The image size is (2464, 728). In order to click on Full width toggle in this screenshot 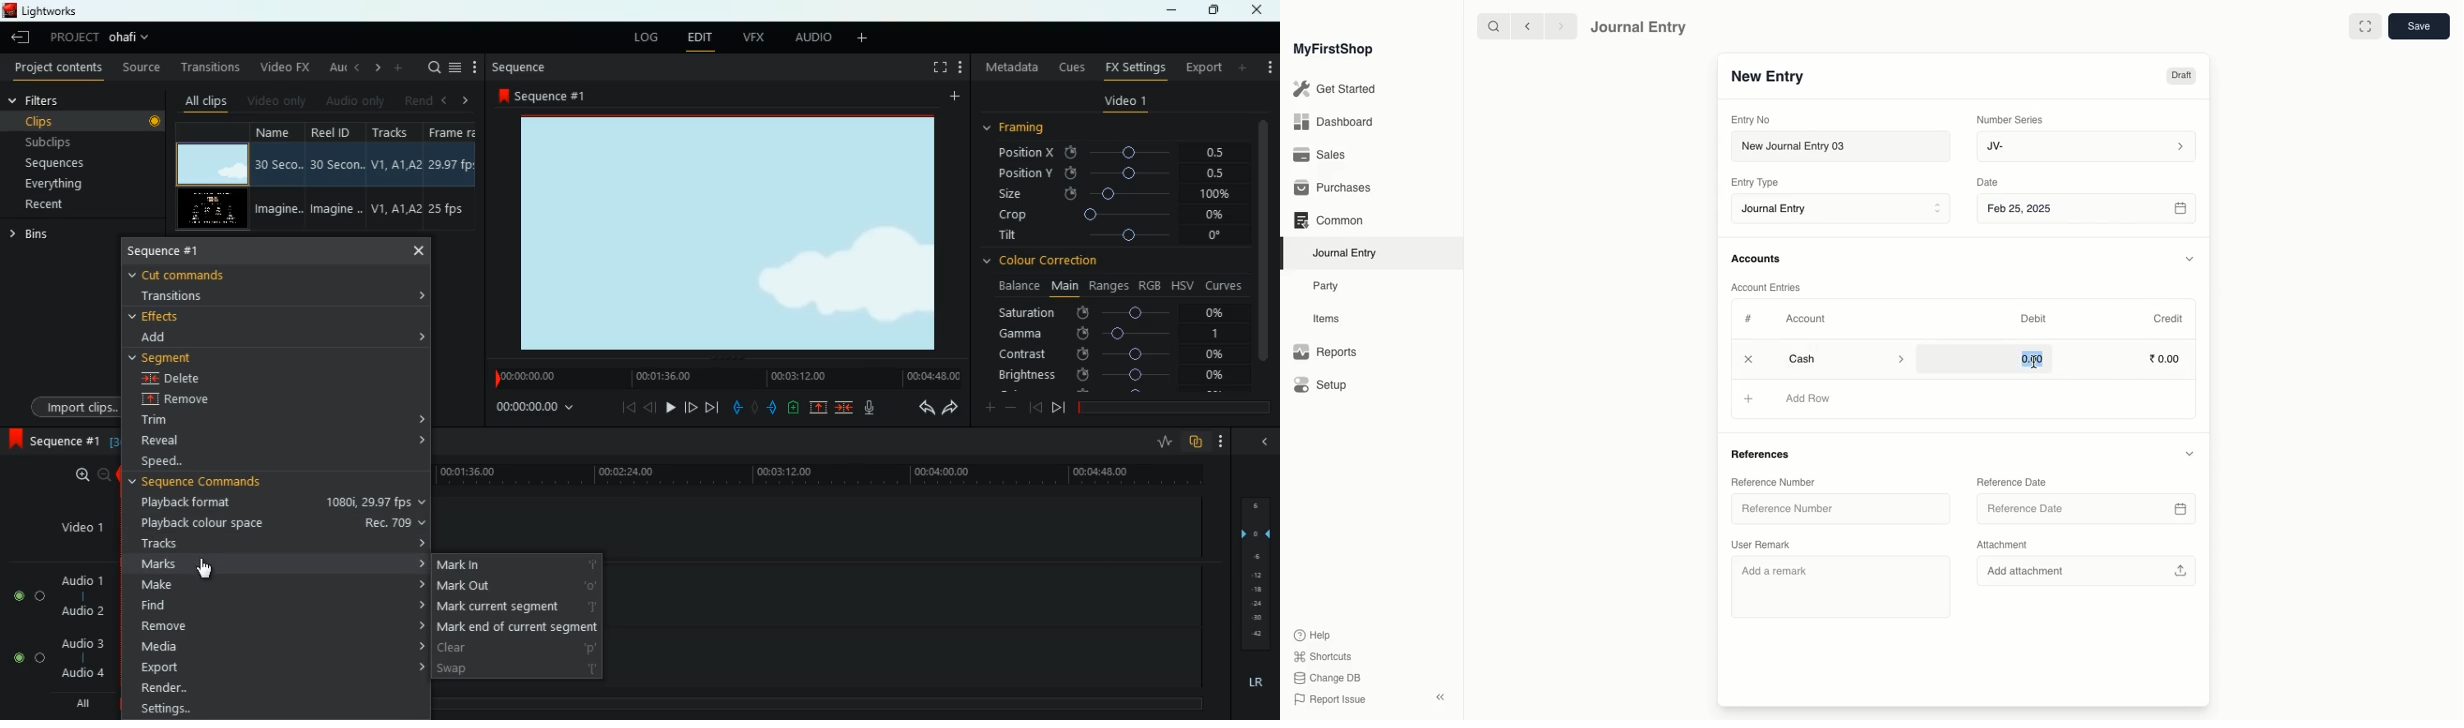, I will do `click(2364, 27)`.